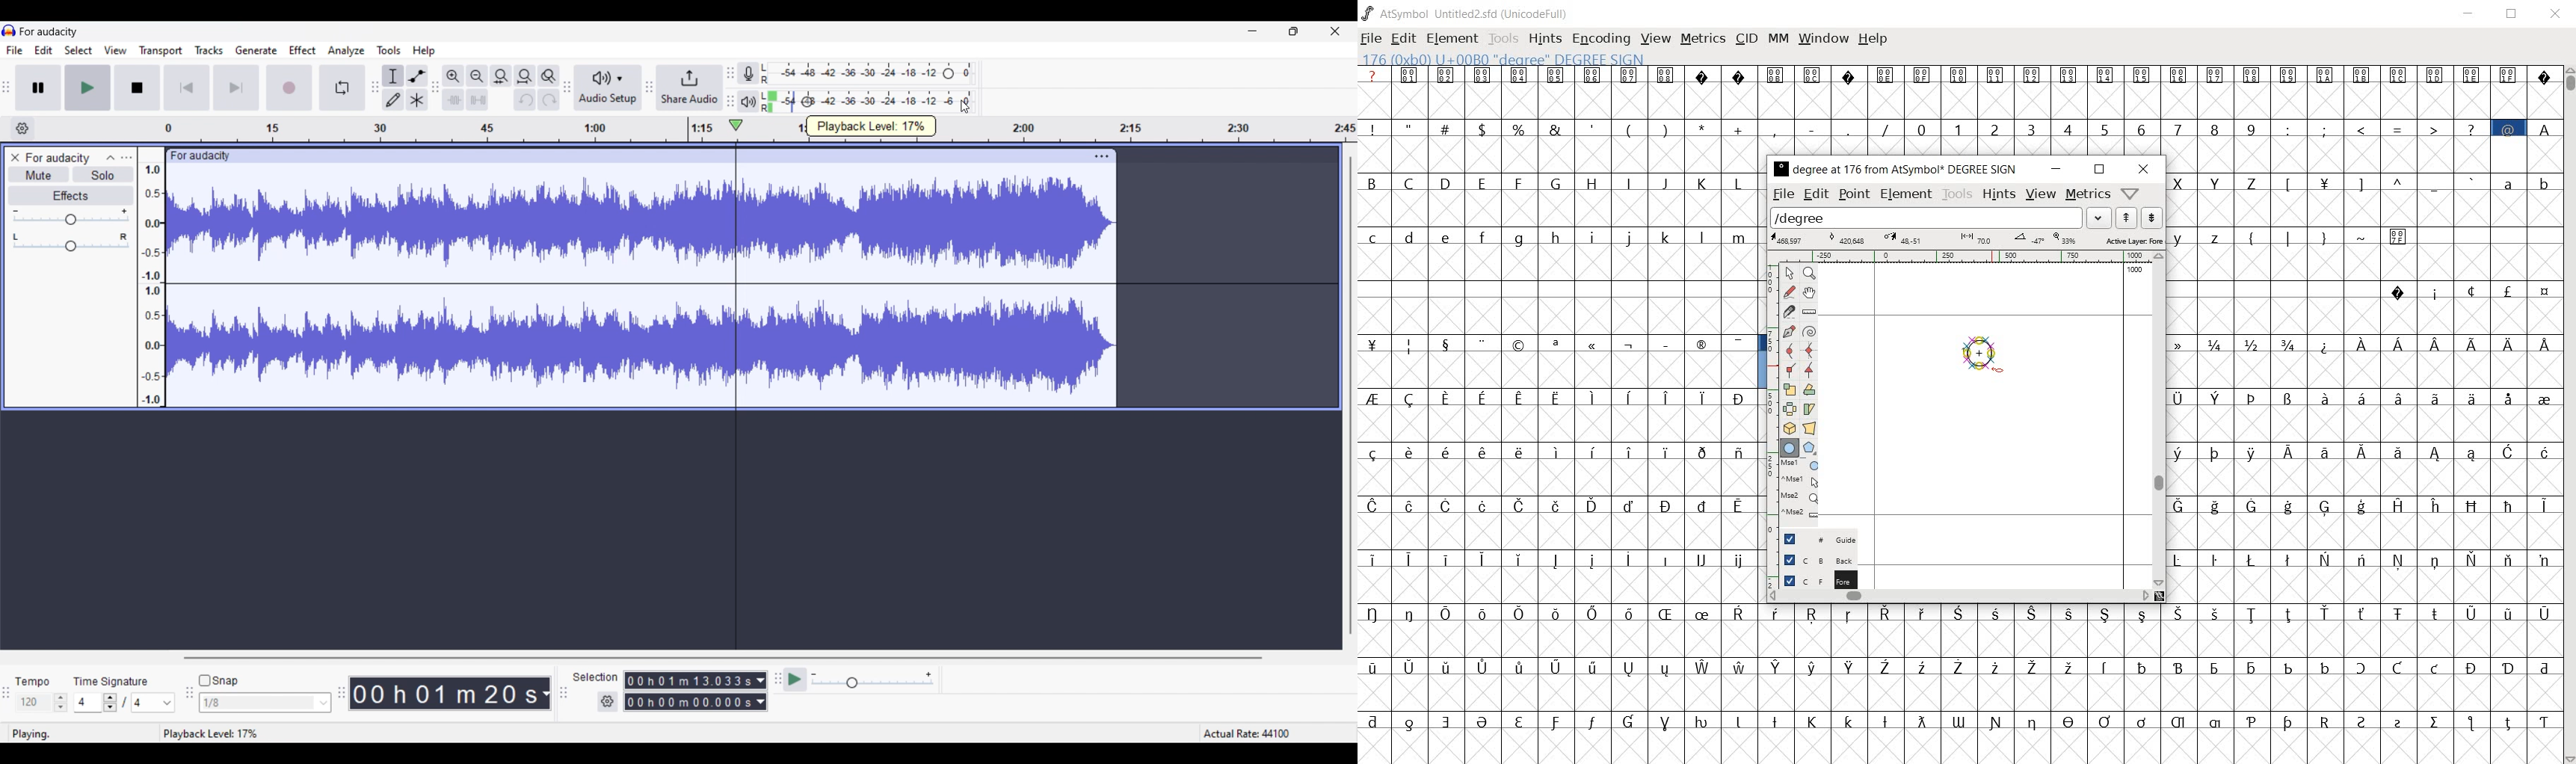  I want to click on Marker, so click(688, 130).